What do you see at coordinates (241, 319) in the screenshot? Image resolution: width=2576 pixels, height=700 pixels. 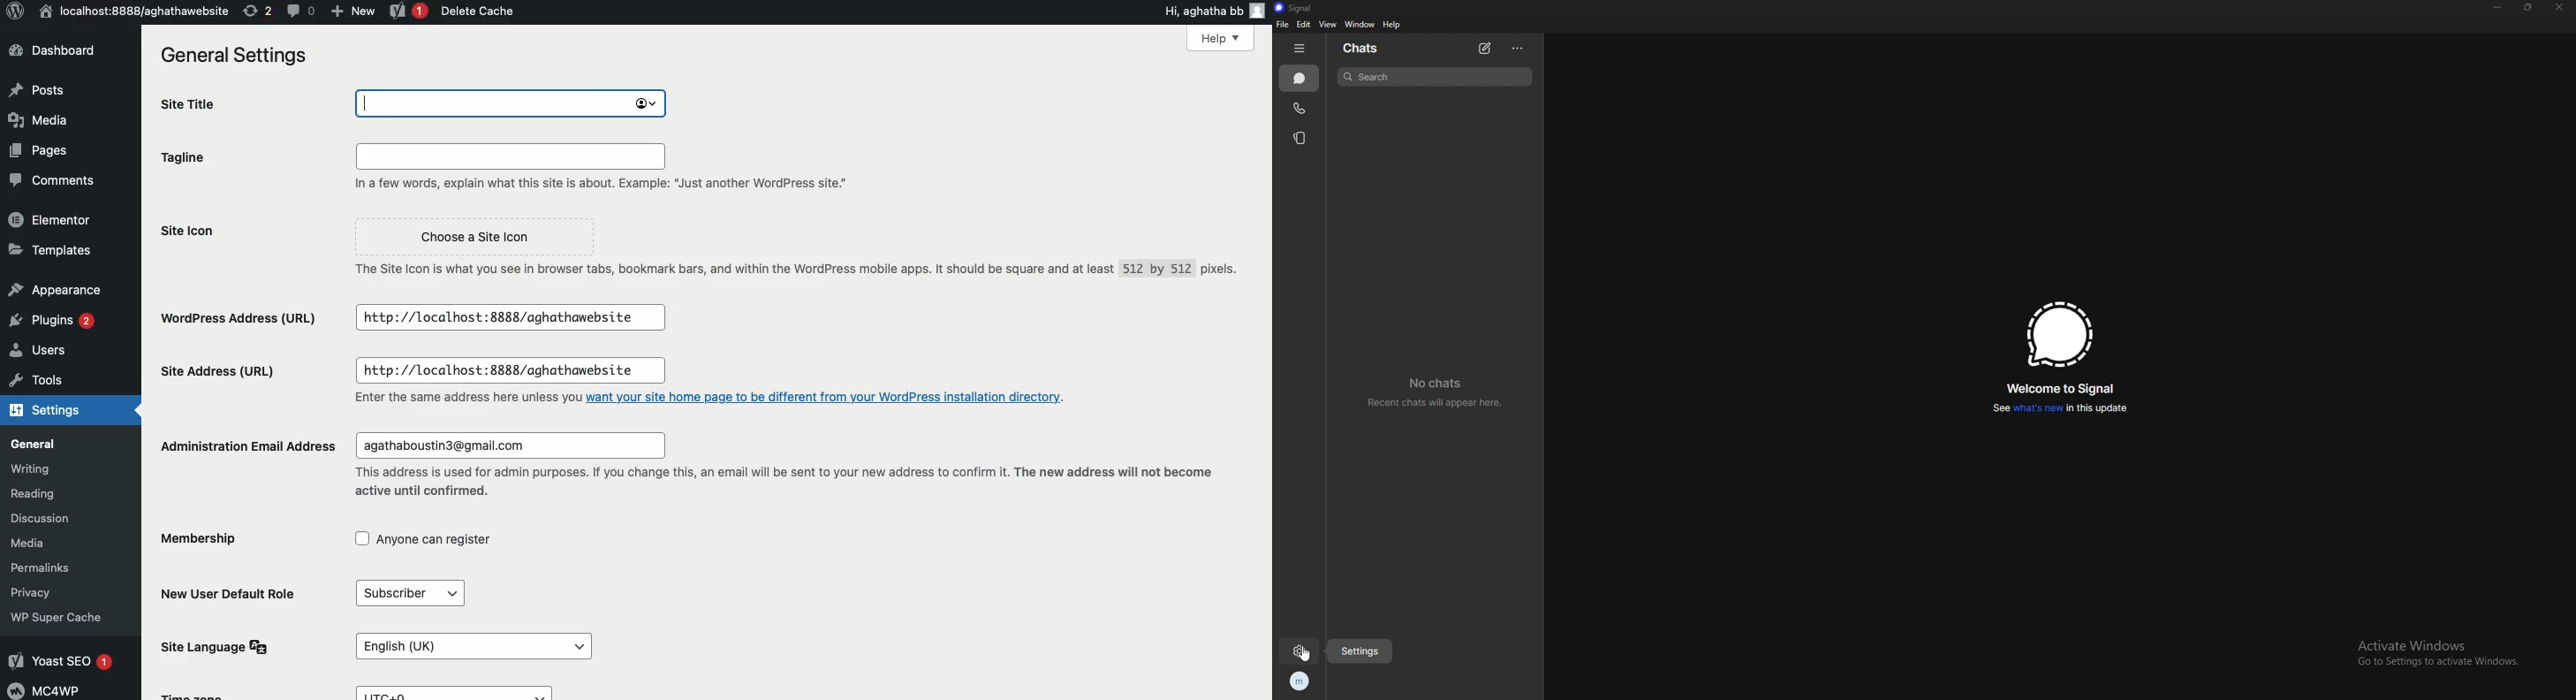 I see `Wordpress address url` at bounding box center [241, 319].